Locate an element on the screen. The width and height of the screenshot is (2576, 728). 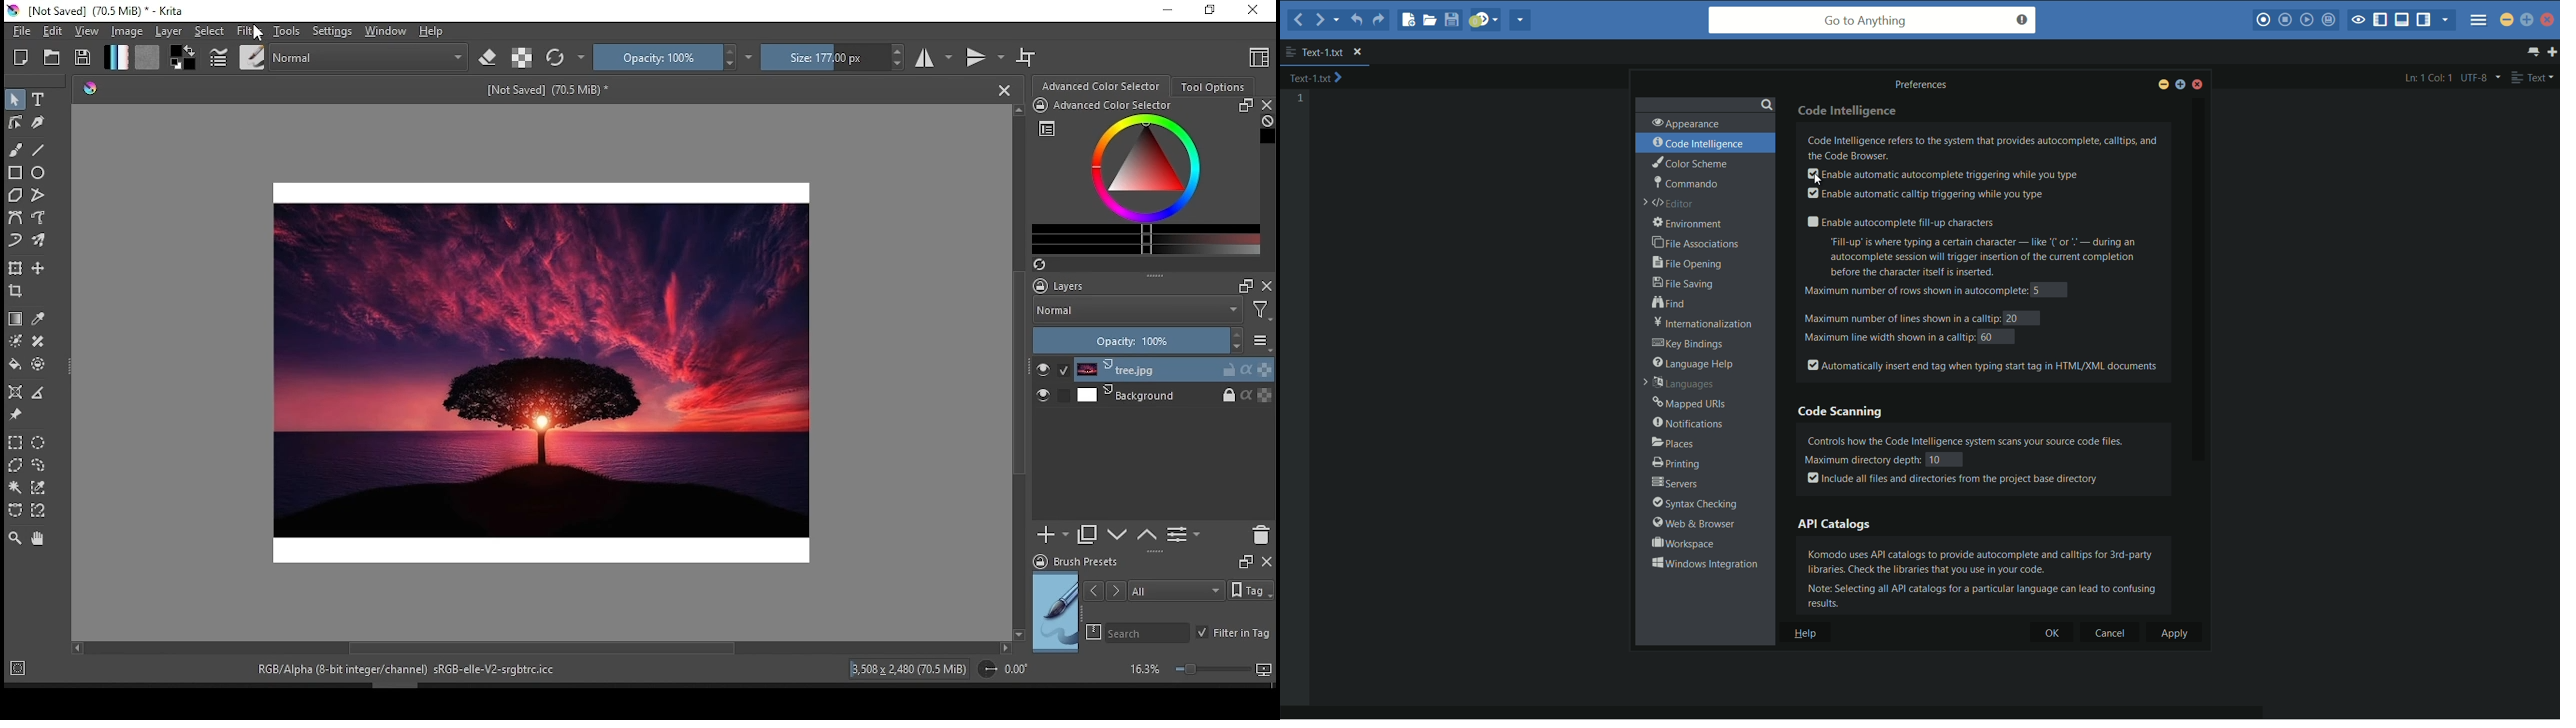
more options is located at coordinates (1262, 341).